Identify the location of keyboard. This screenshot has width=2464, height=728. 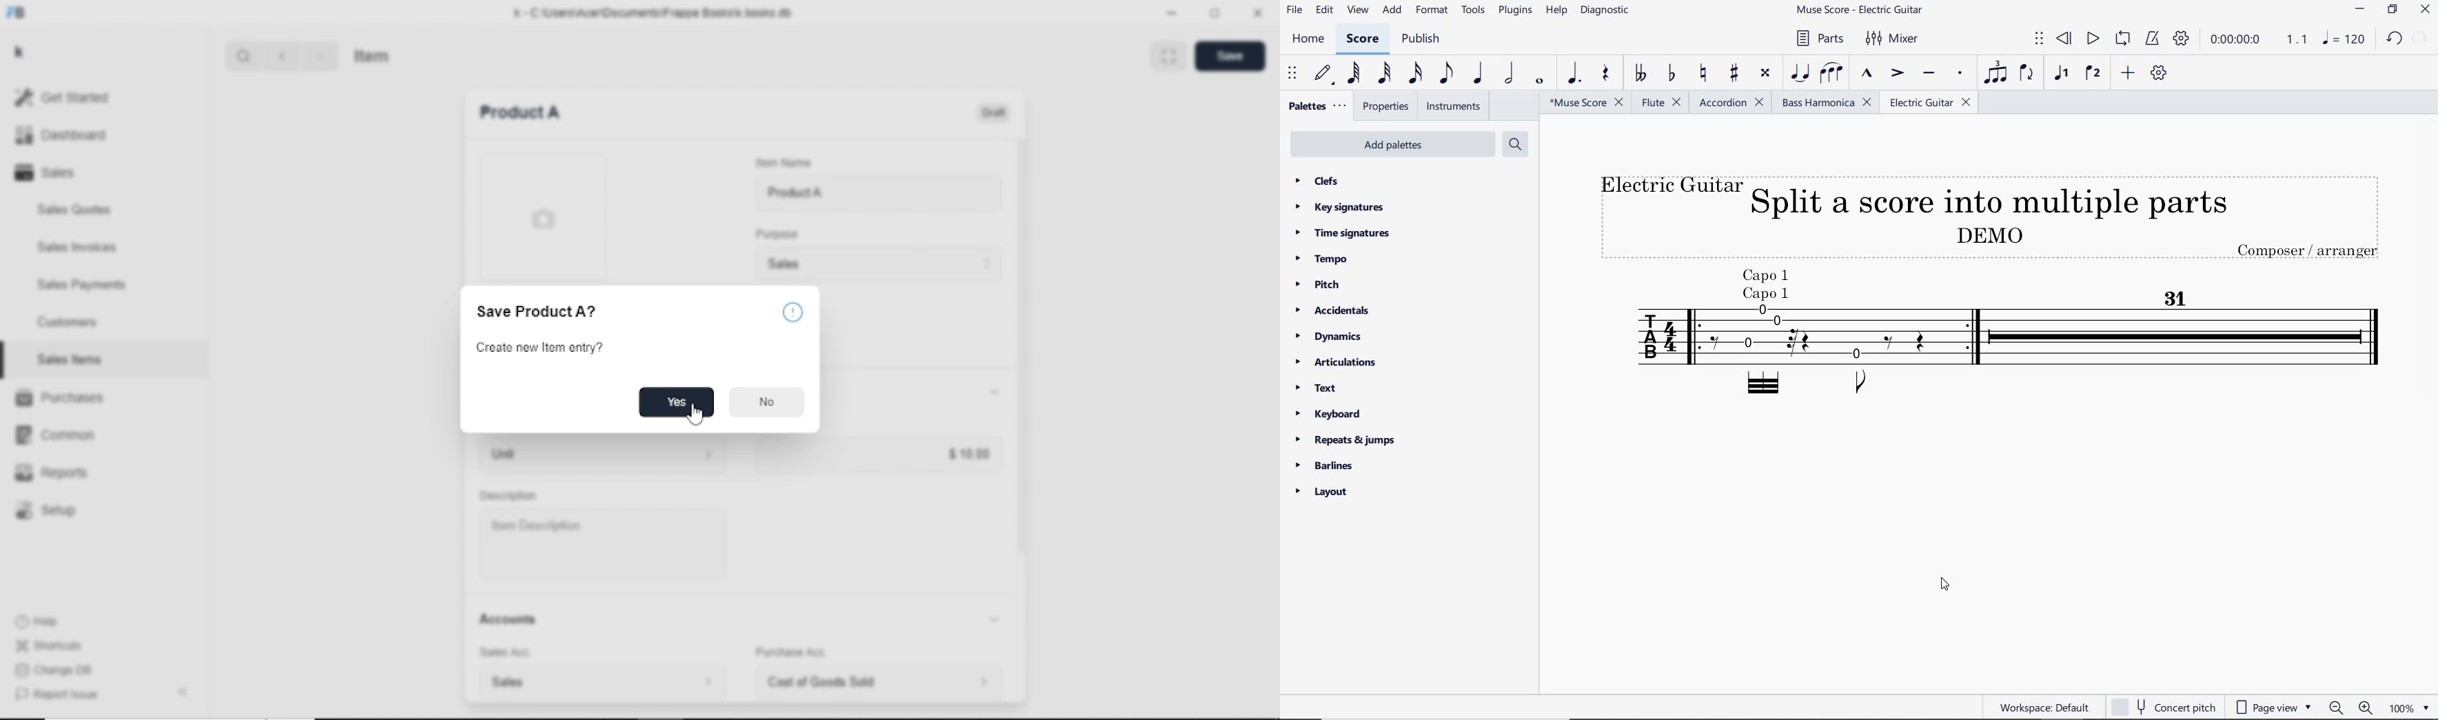
(1330, 415).